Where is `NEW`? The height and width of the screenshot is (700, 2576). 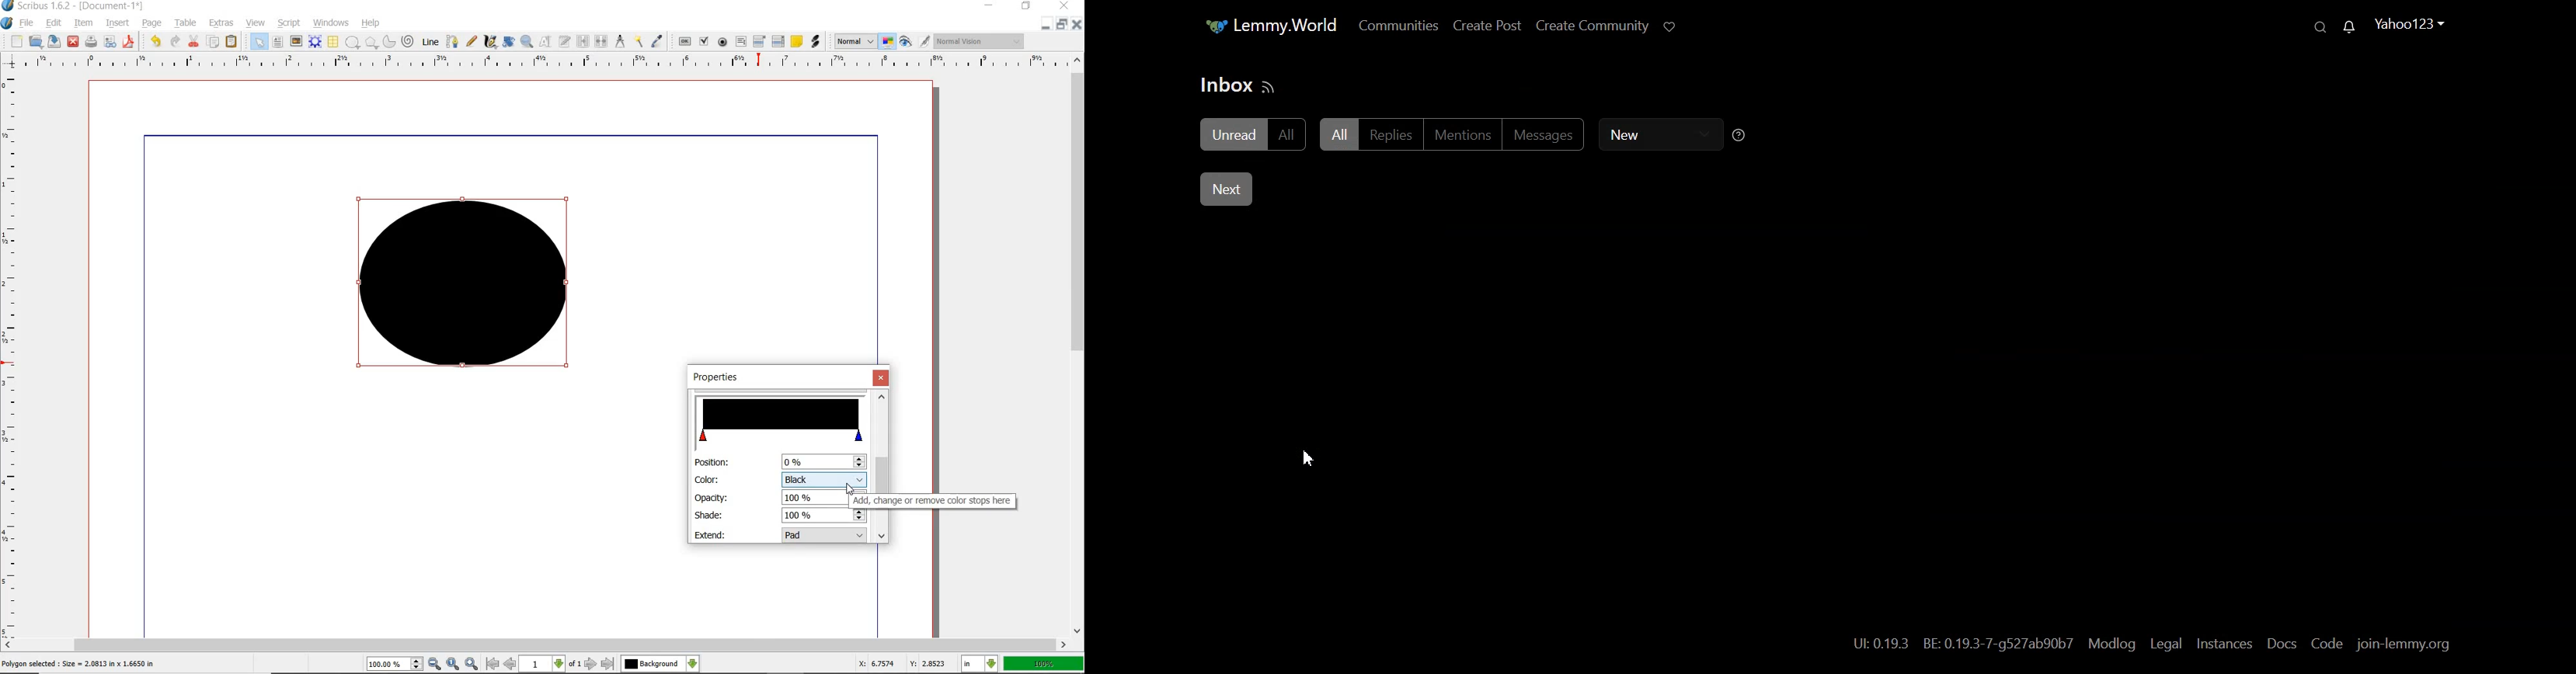 NEW is located at coordinates (16, 41).